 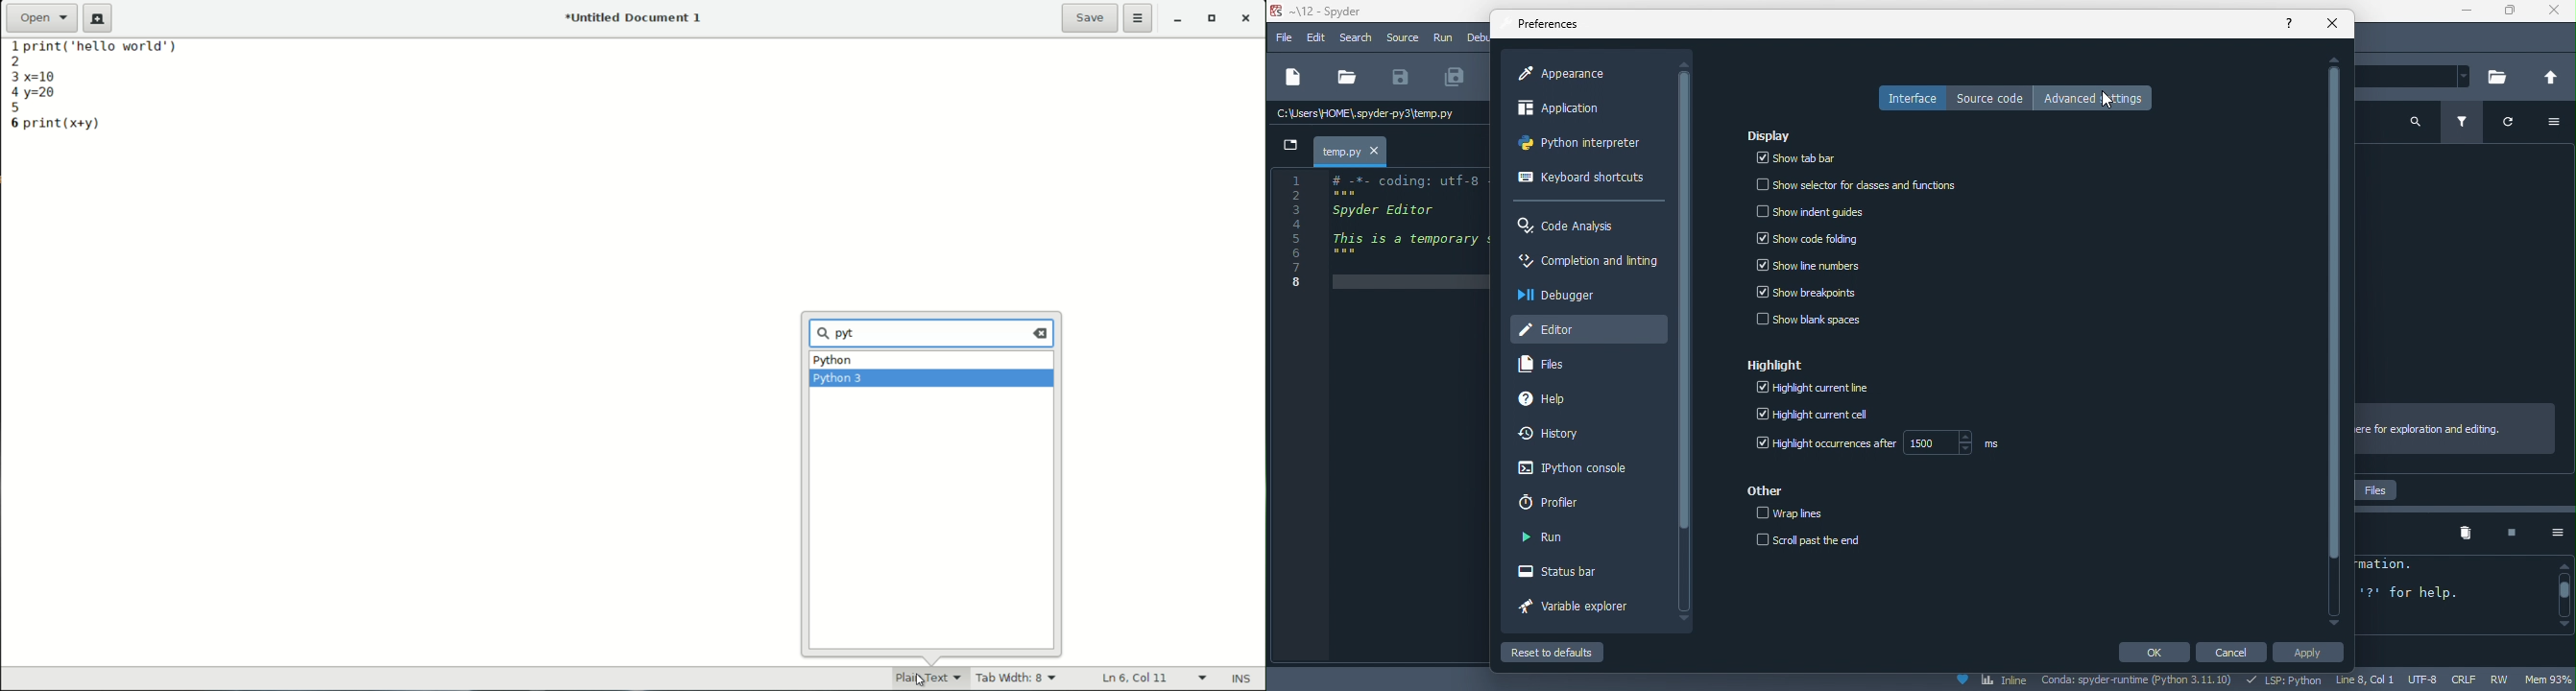 What do you see at coordinates (1566, 299) in the screenshot?
I see `debugger` at bounding box center [1566, 299].